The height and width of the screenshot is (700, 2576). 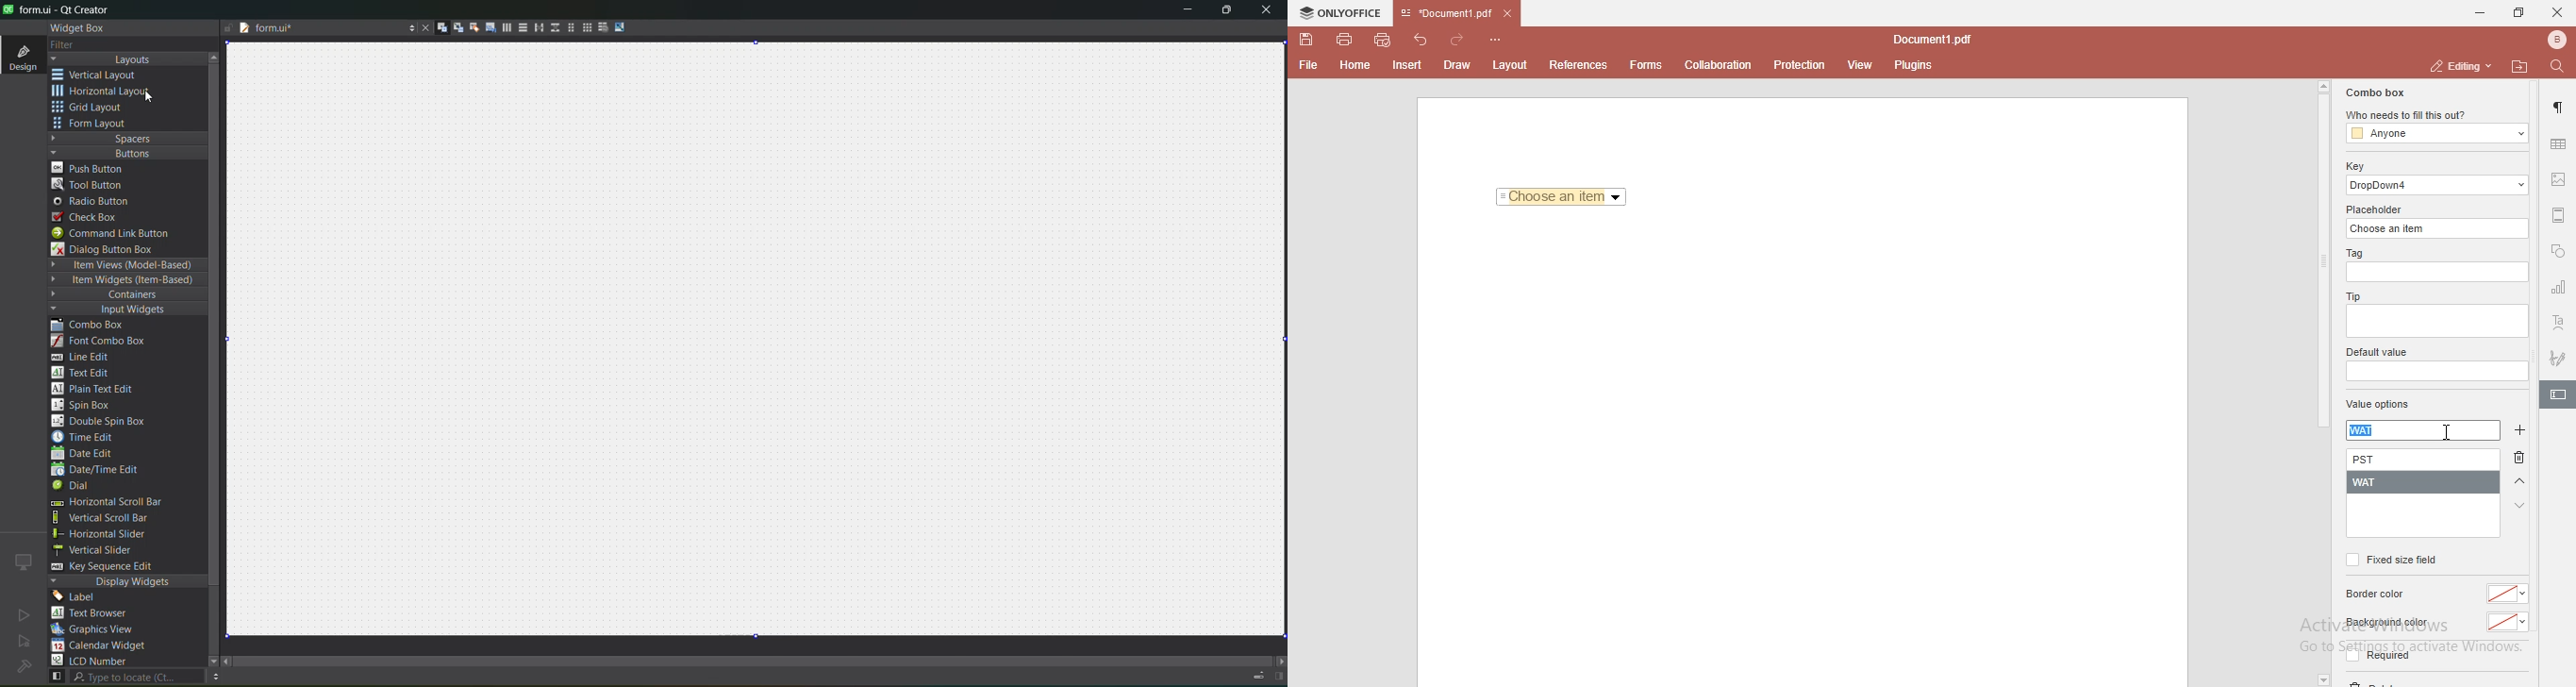 What do you see at coordinates (535, 28) in the screenshot?
I see `horizontal splitter` at bounding box center [535, 28].